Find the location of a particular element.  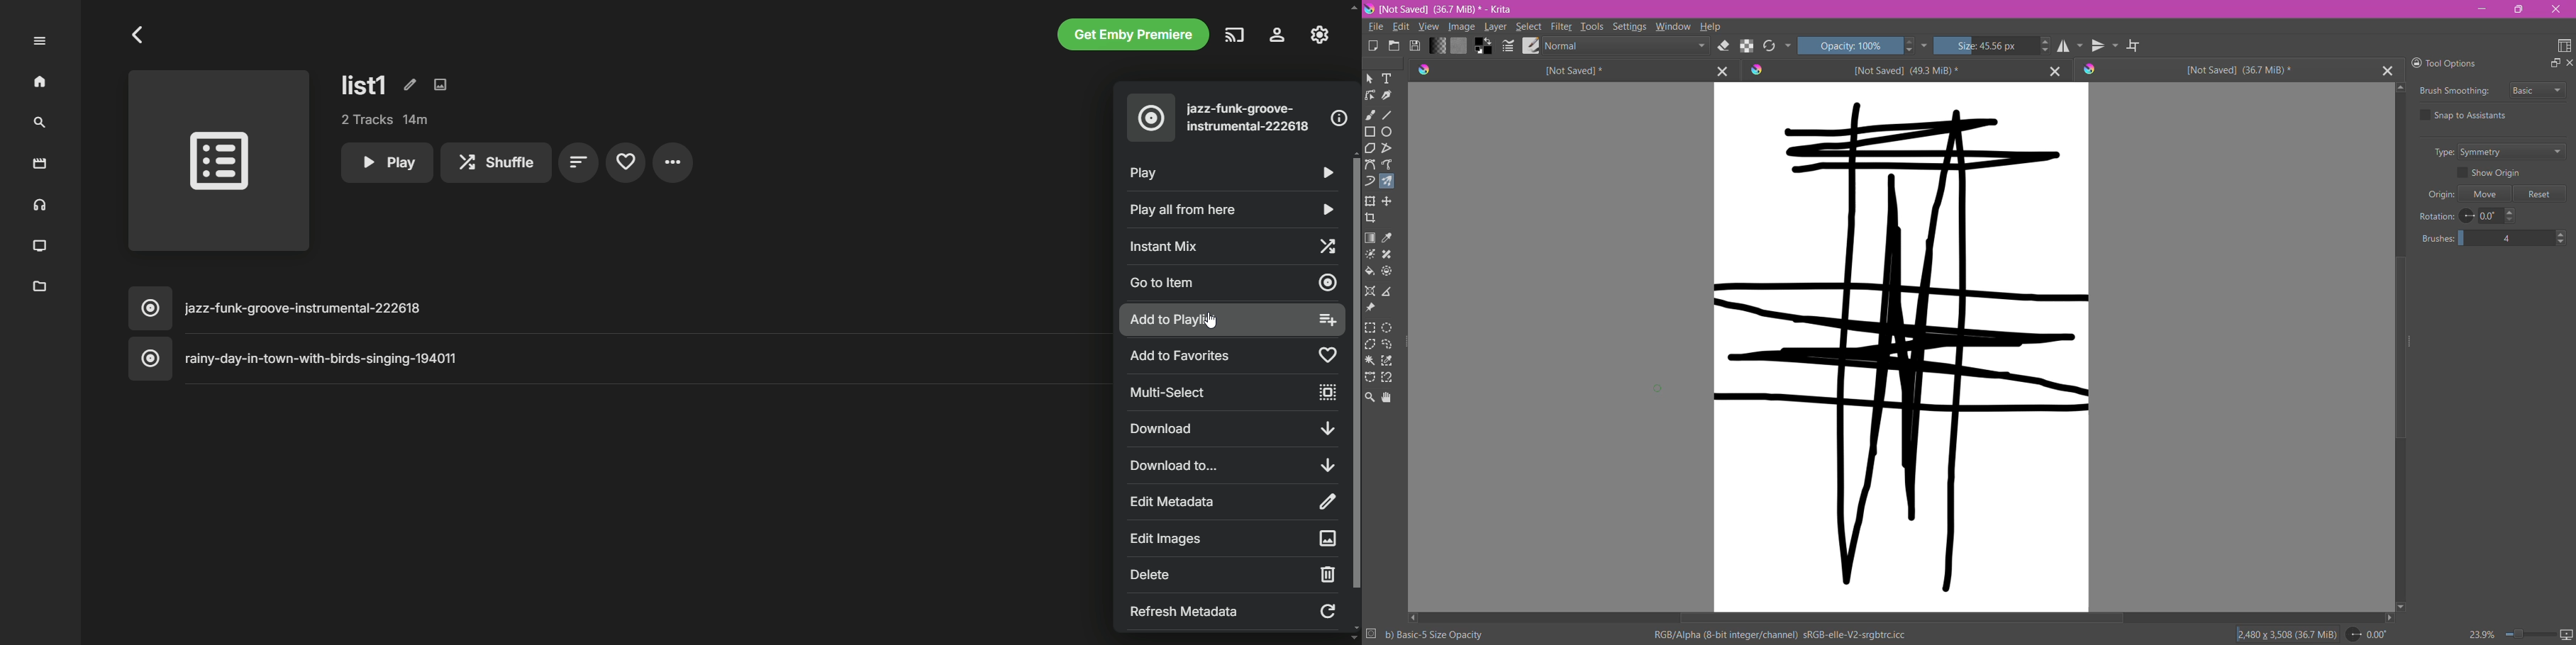

Fill Gradient is located at coordinates (1438, 45).